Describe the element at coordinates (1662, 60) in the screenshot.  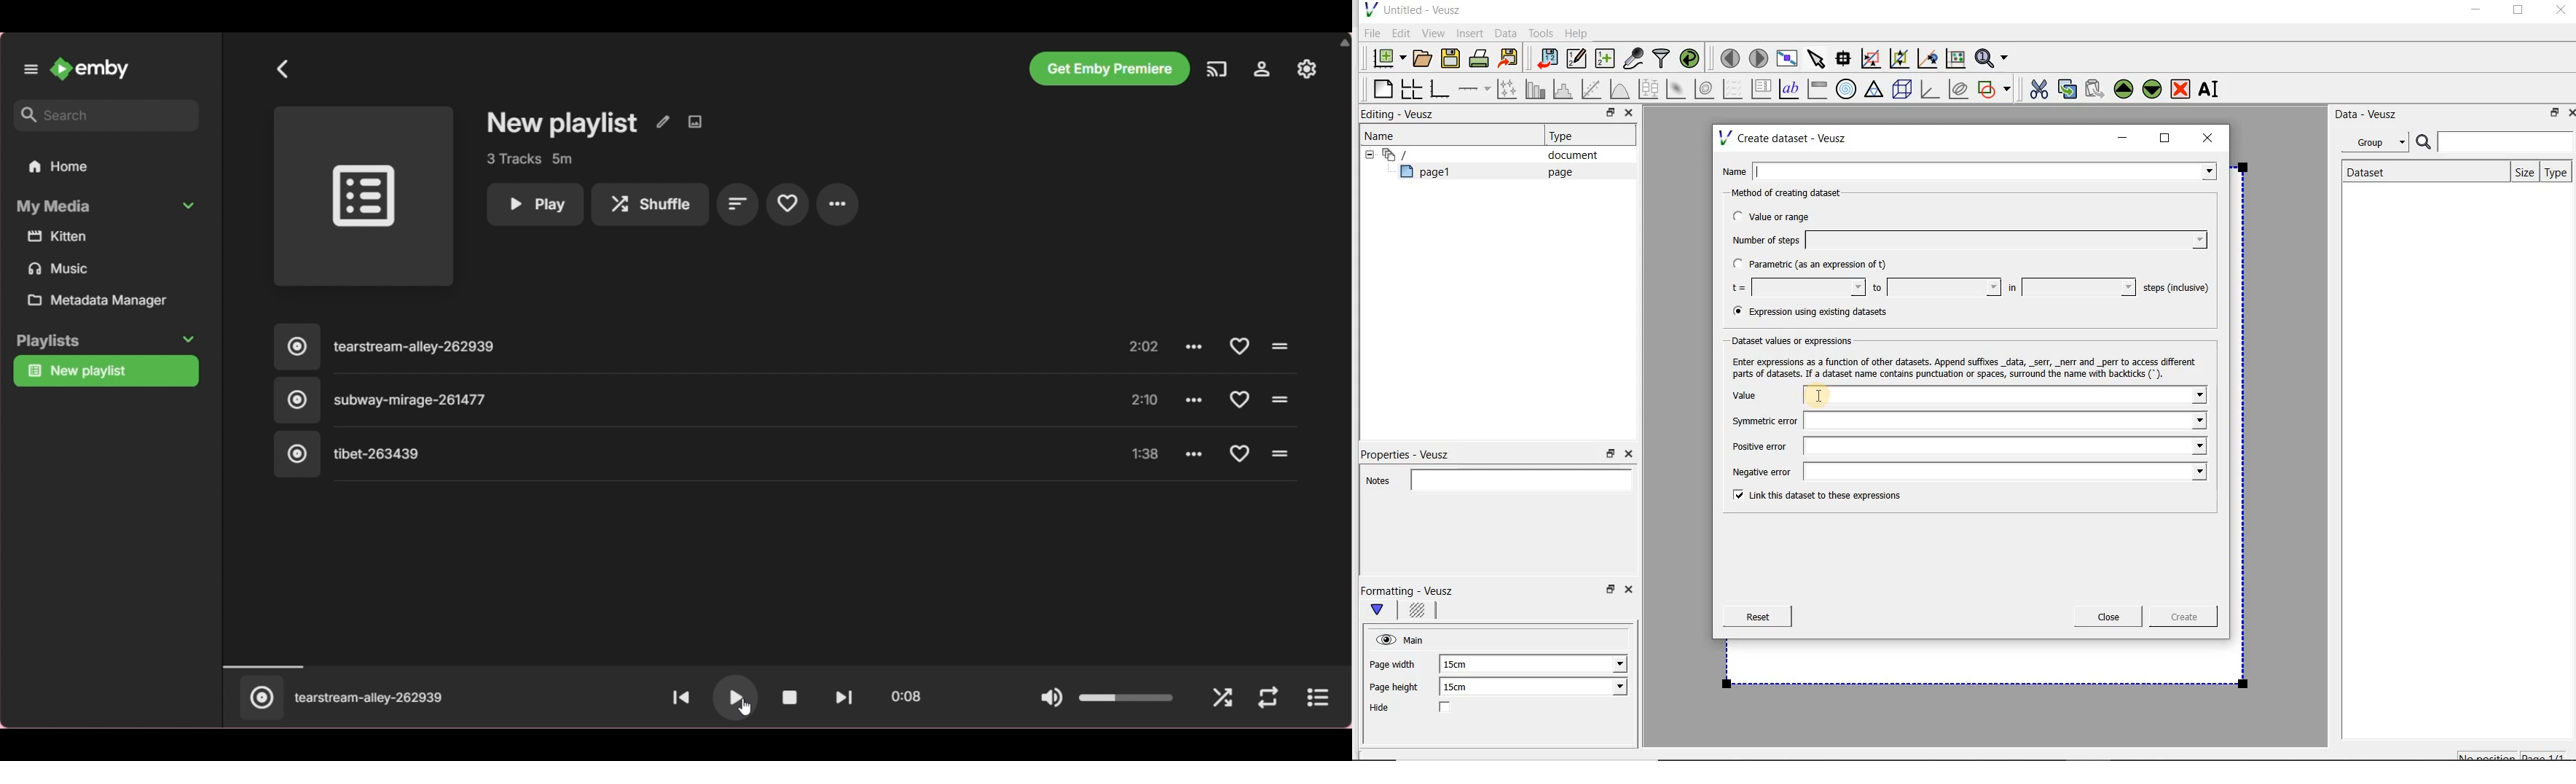
I see `filter data` at that location.